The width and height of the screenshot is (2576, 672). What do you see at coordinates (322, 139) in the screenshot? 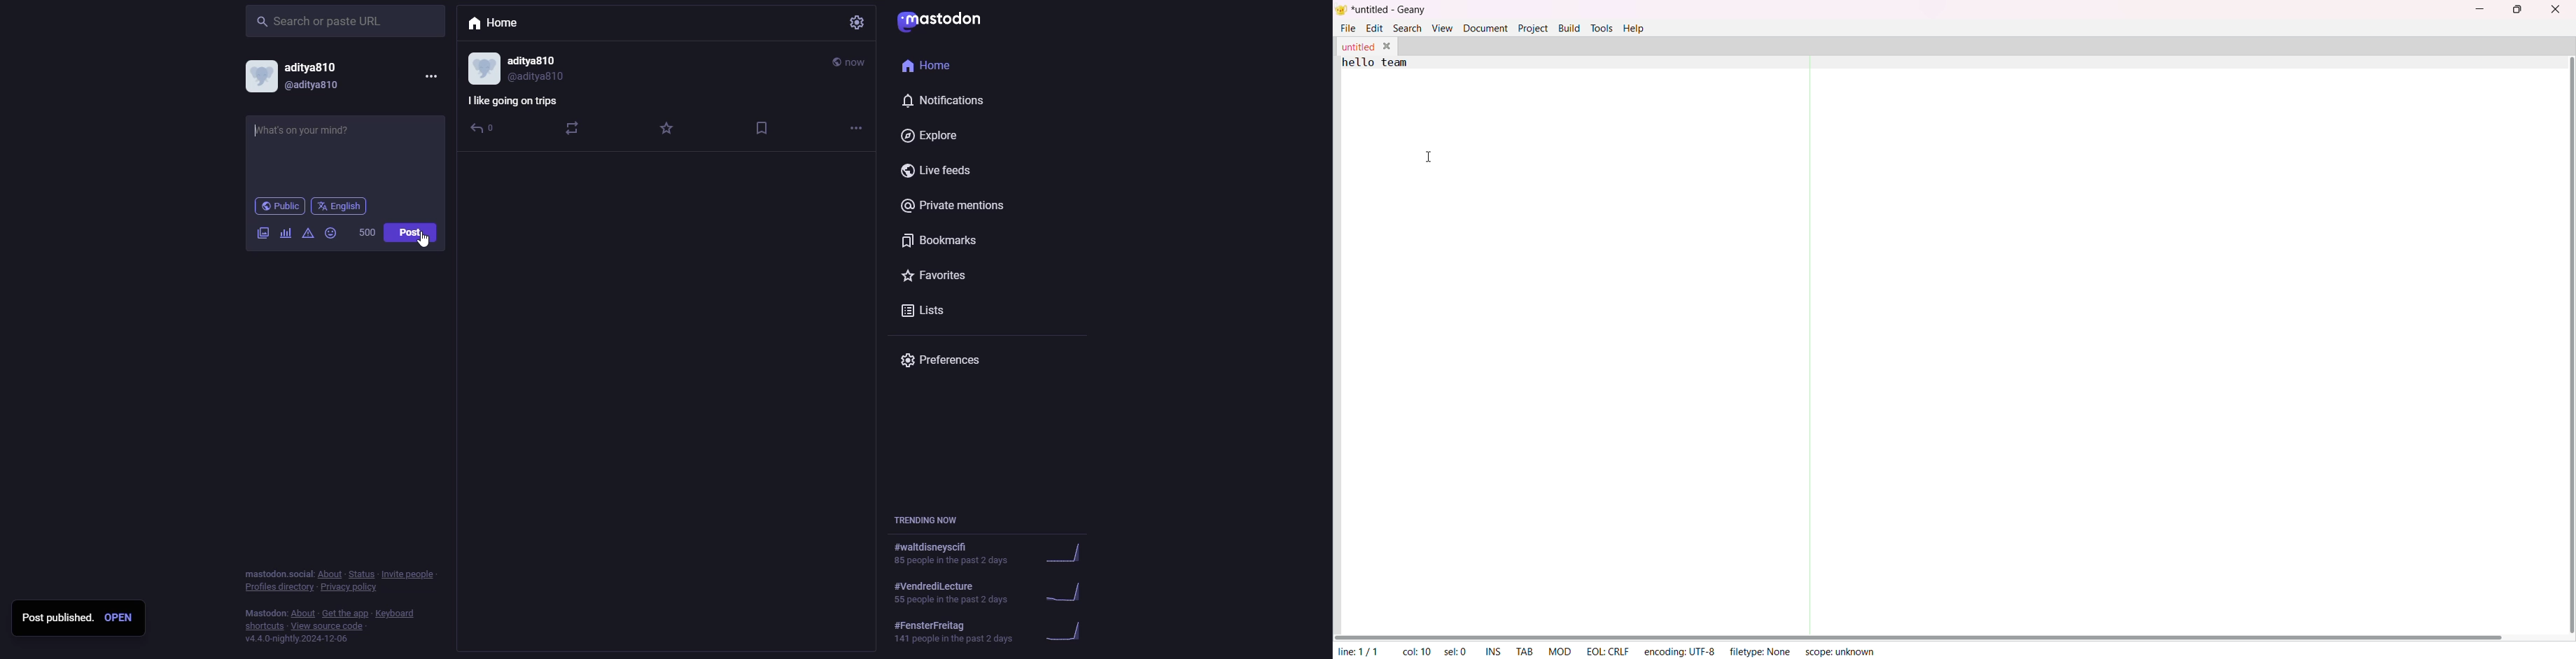
I see `fun fact` at bounding box center [322, 139].